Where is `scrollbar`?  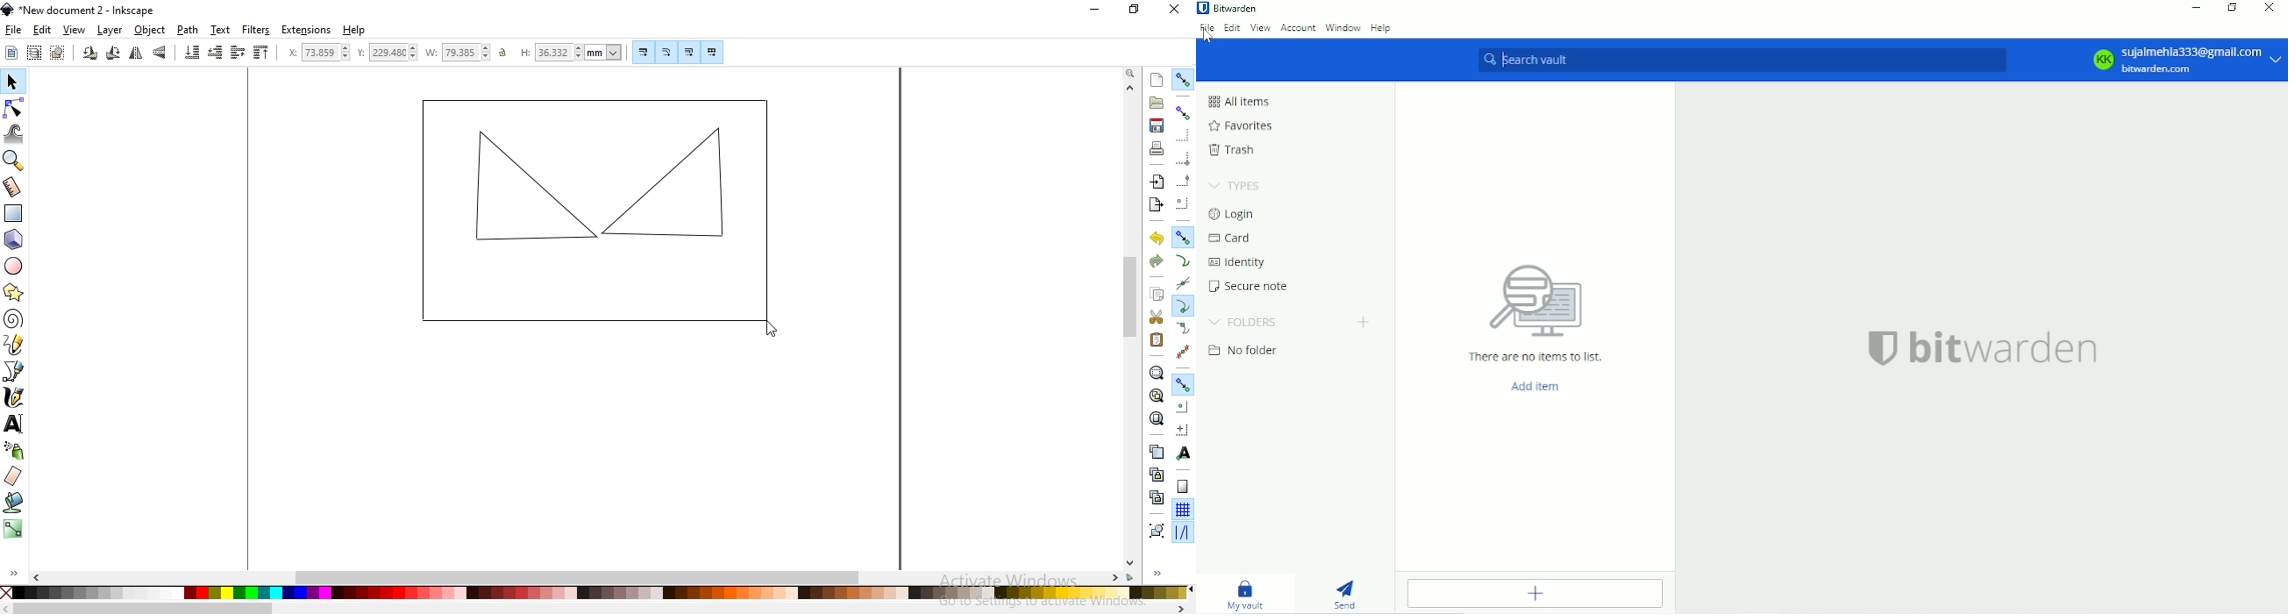 scrollbar is located at coordinates (600, 608).